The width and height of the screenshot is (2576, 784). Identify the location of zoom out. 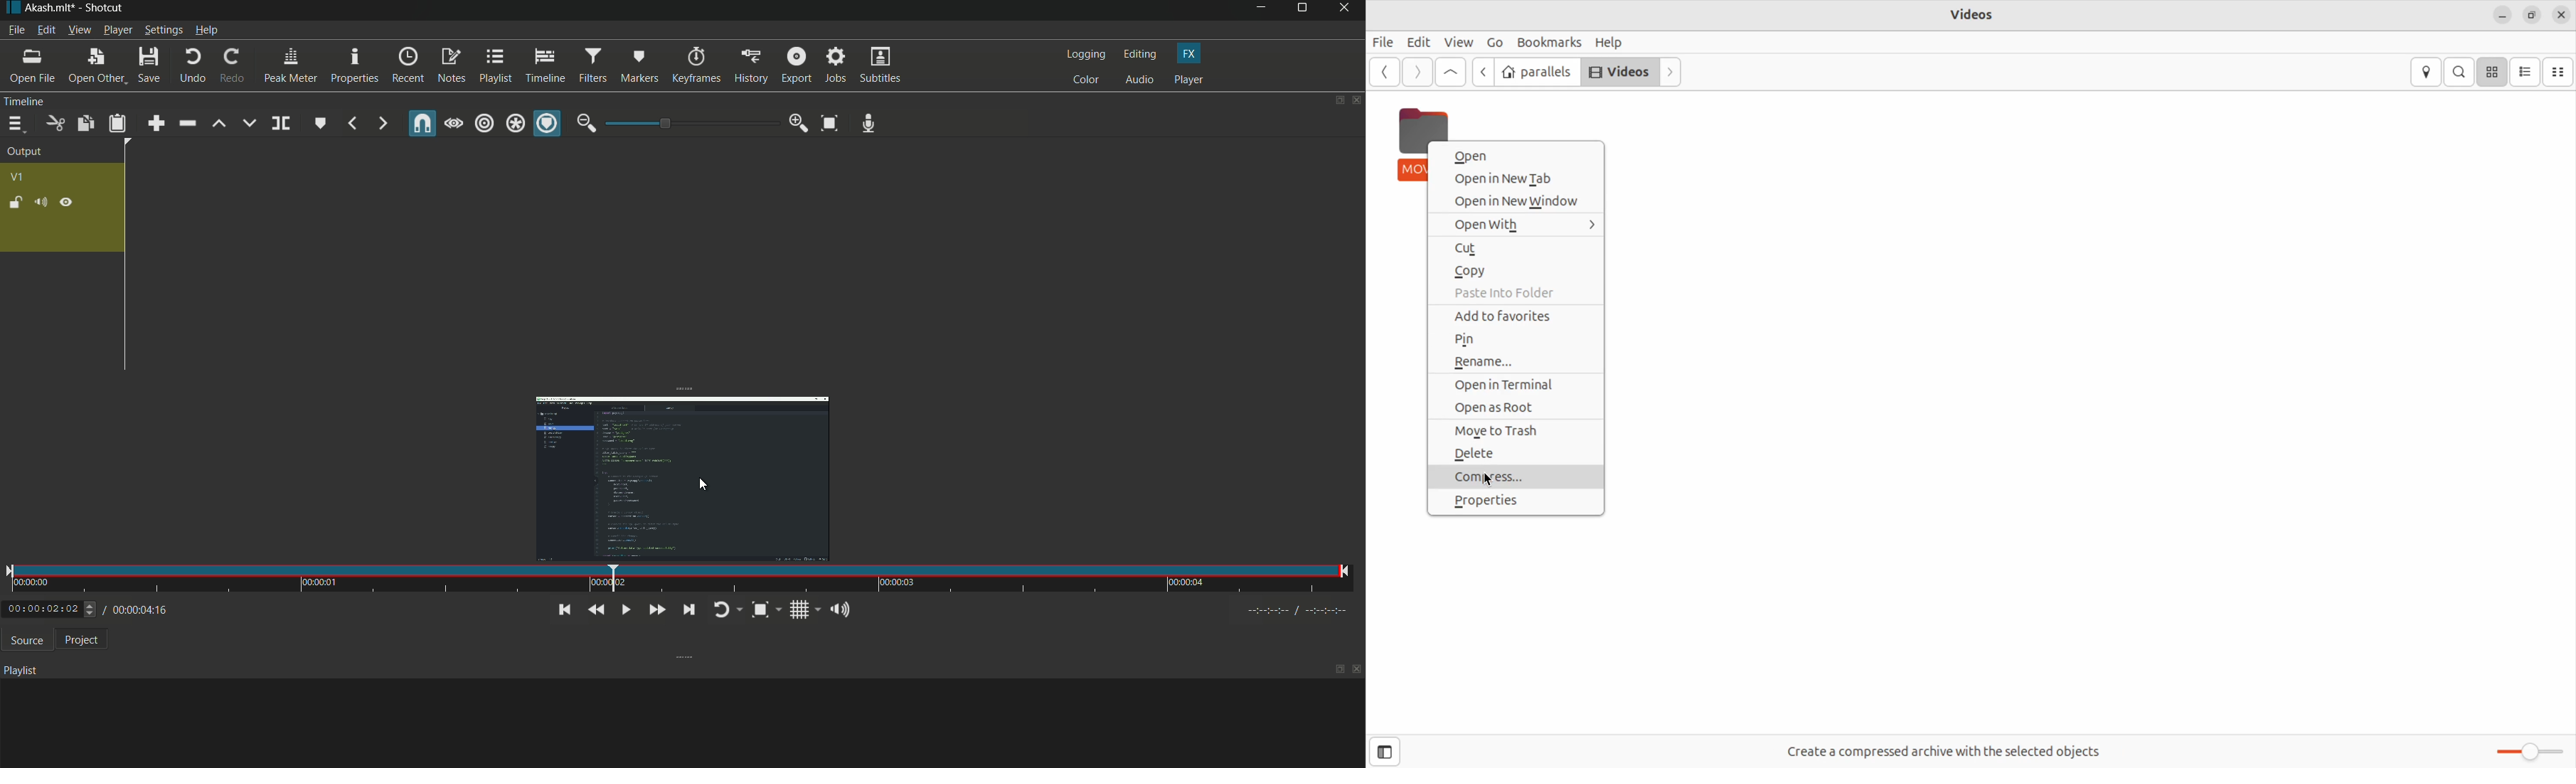
(586, 123).